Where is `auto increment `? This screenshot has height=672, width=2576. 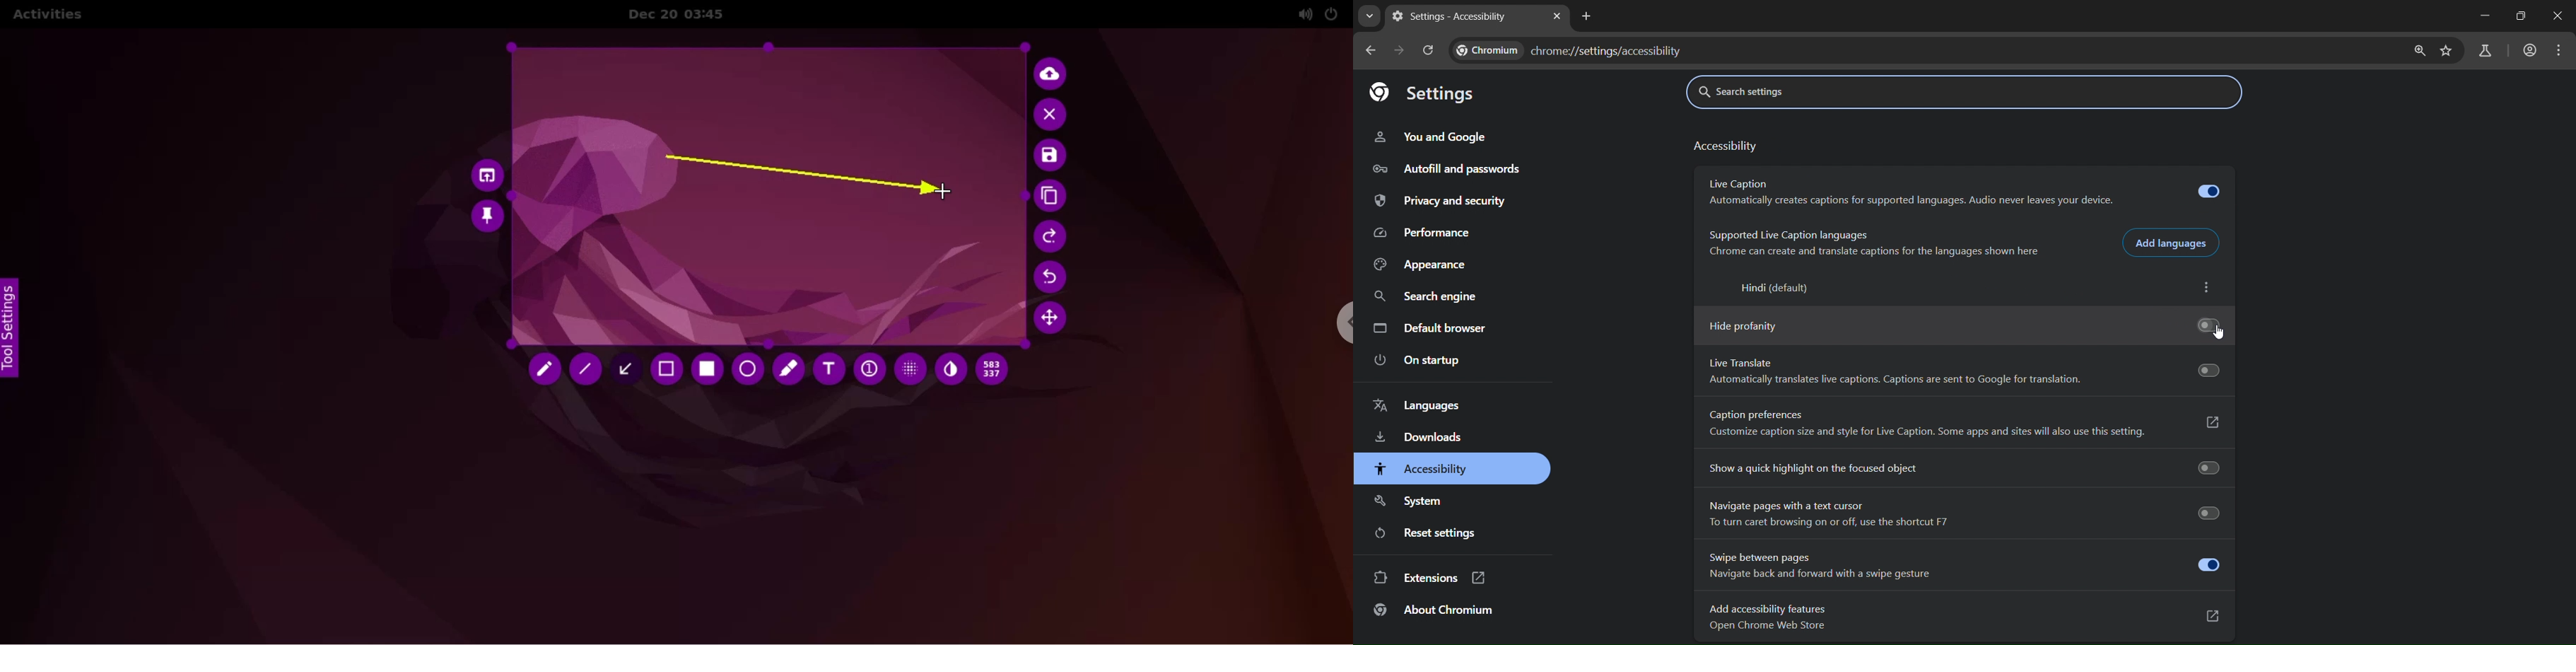 auto increment  is located at coordinates (868, 371).